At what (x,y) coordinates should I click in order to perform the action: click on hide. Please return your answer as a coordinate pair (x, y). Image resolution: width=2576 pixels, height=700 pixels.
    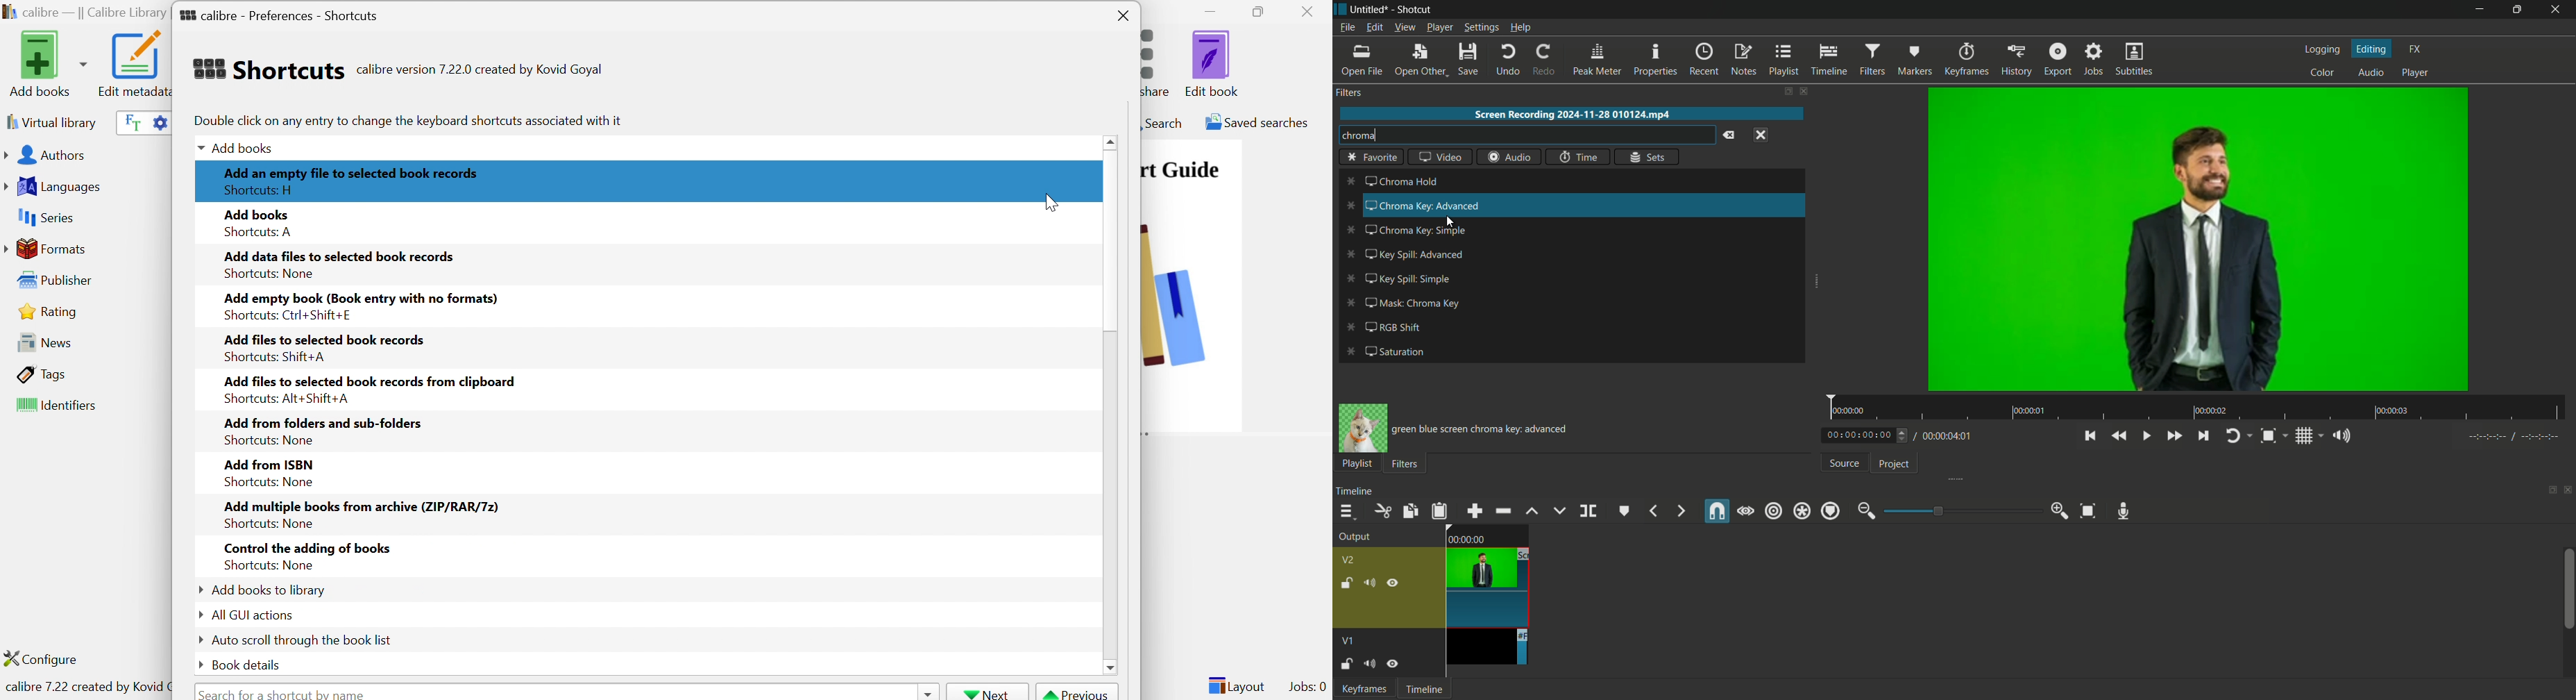
    Looking at the image, I should click on (1393, 583).